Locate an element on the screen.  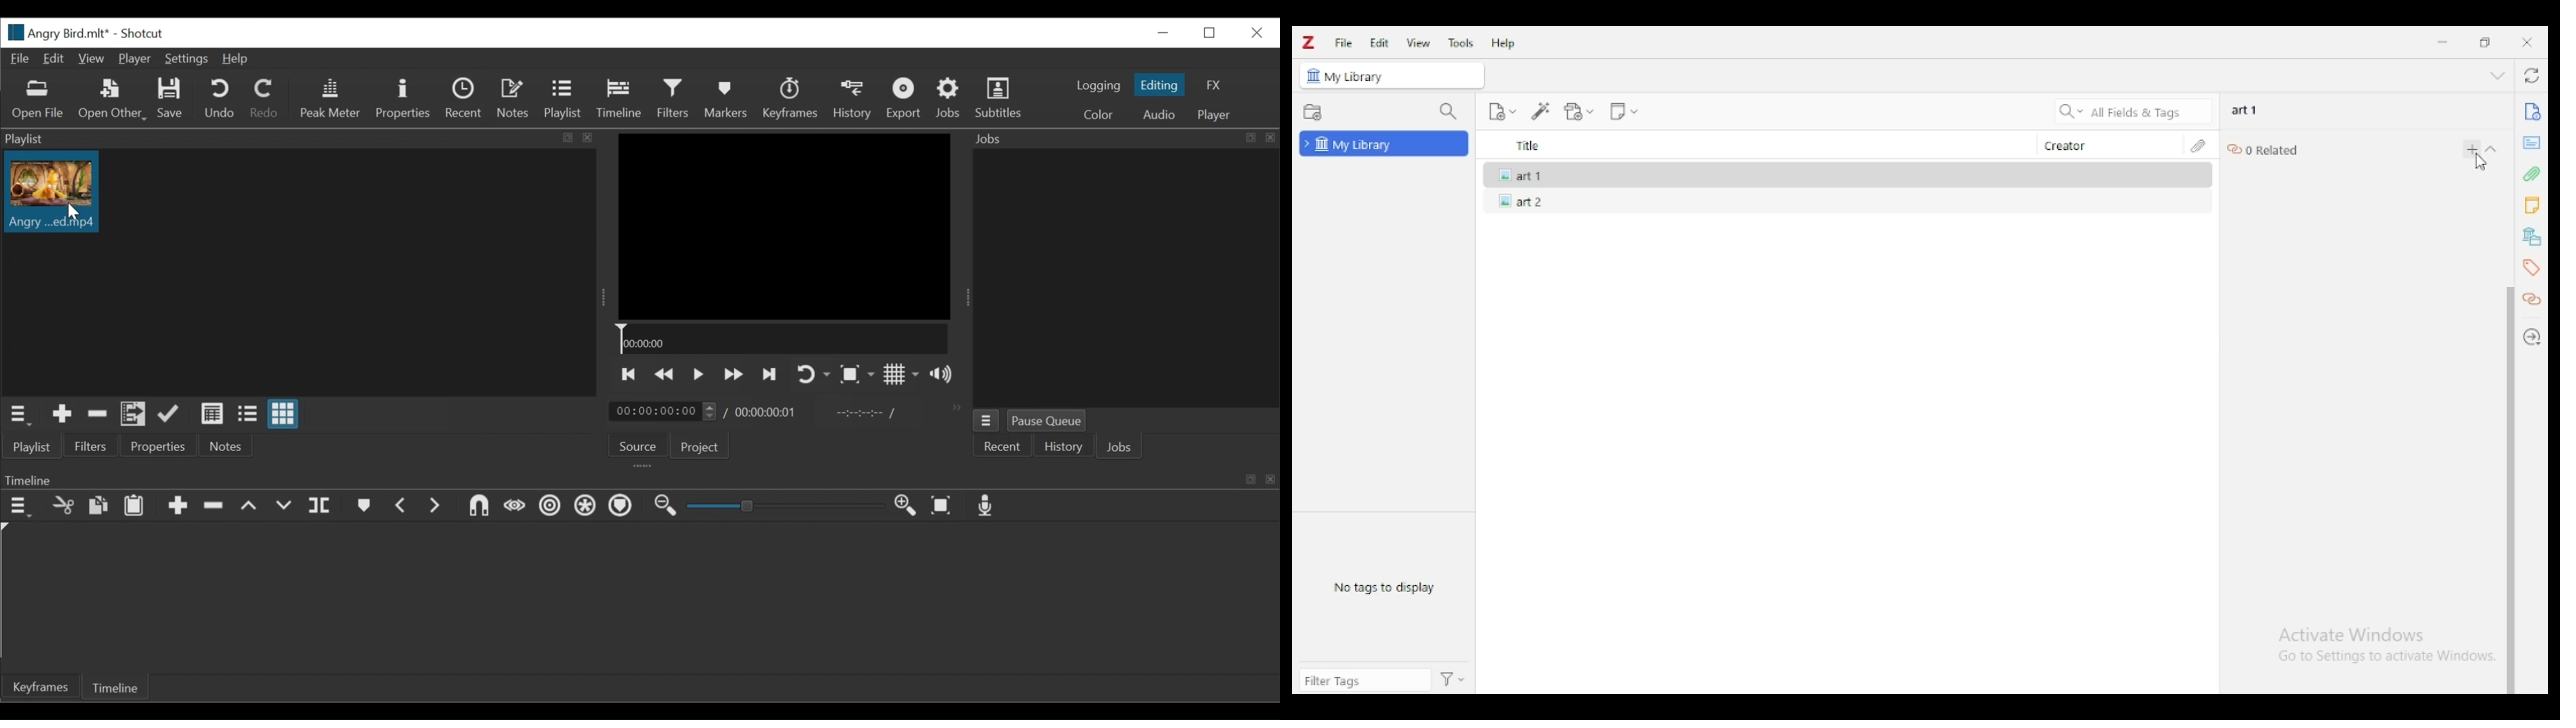
View is located at coordinates (89, 59).